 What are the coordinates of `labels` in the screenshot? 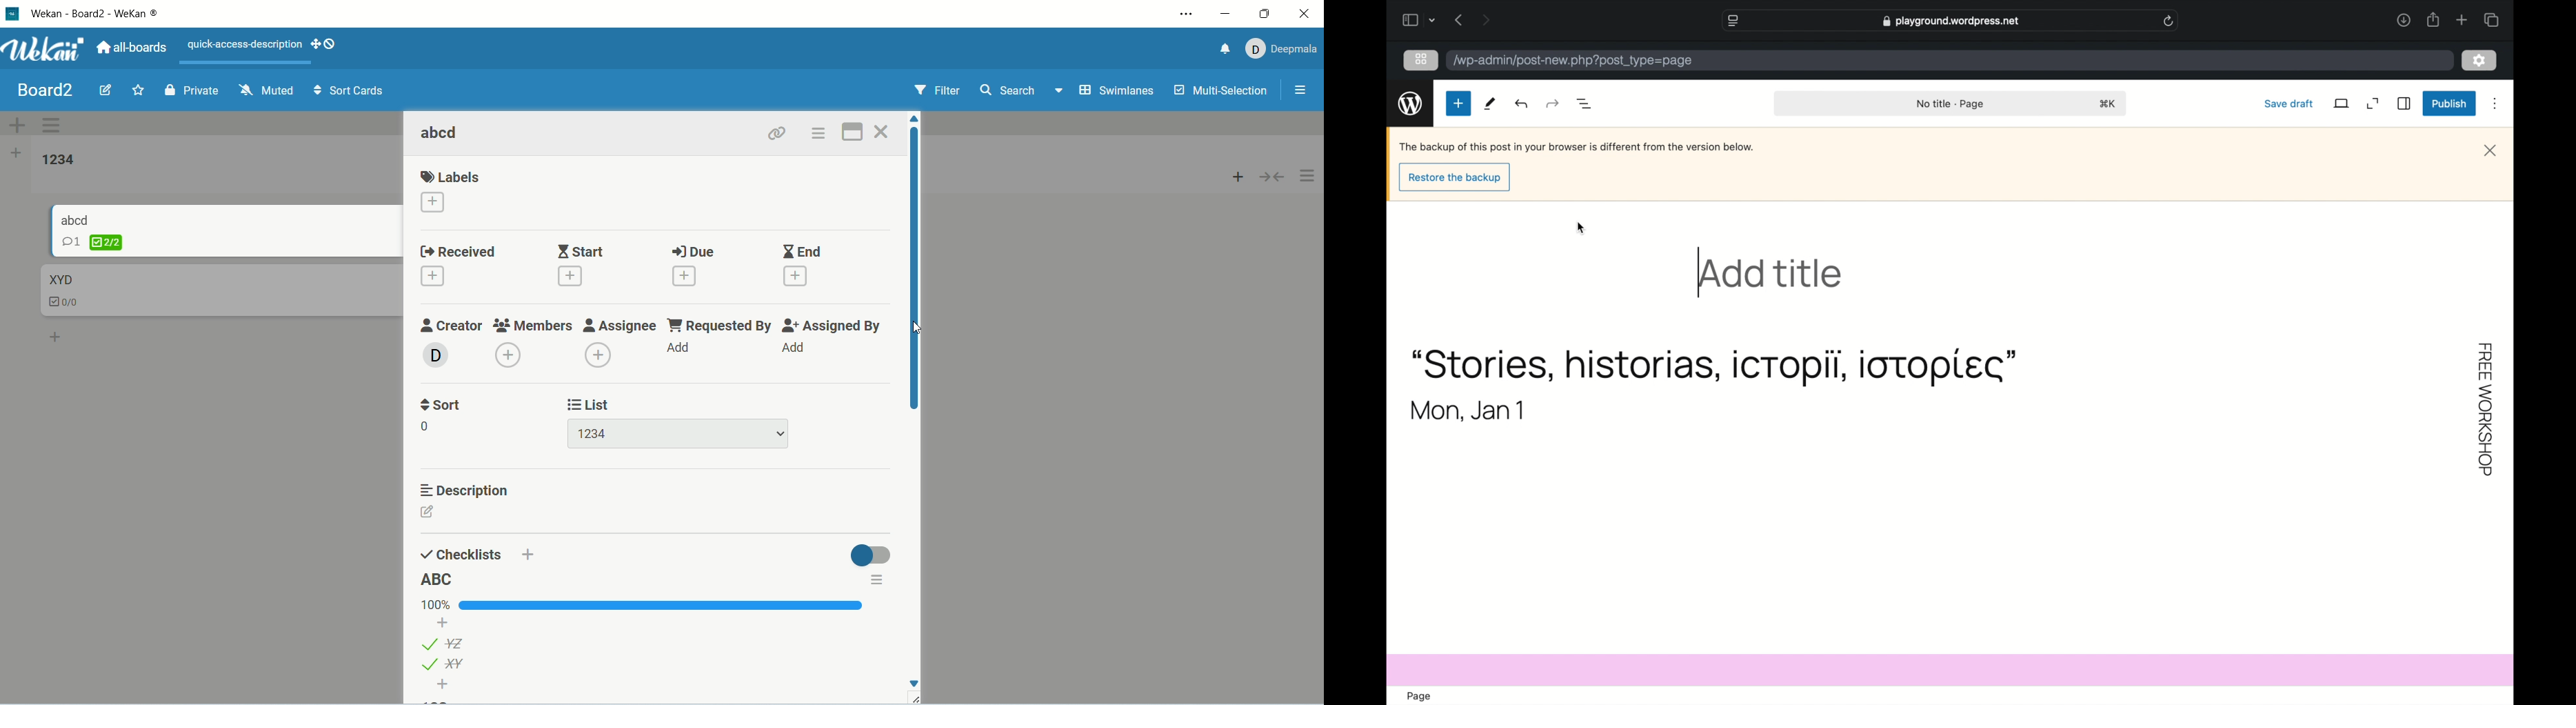 It's located at (452, 177).